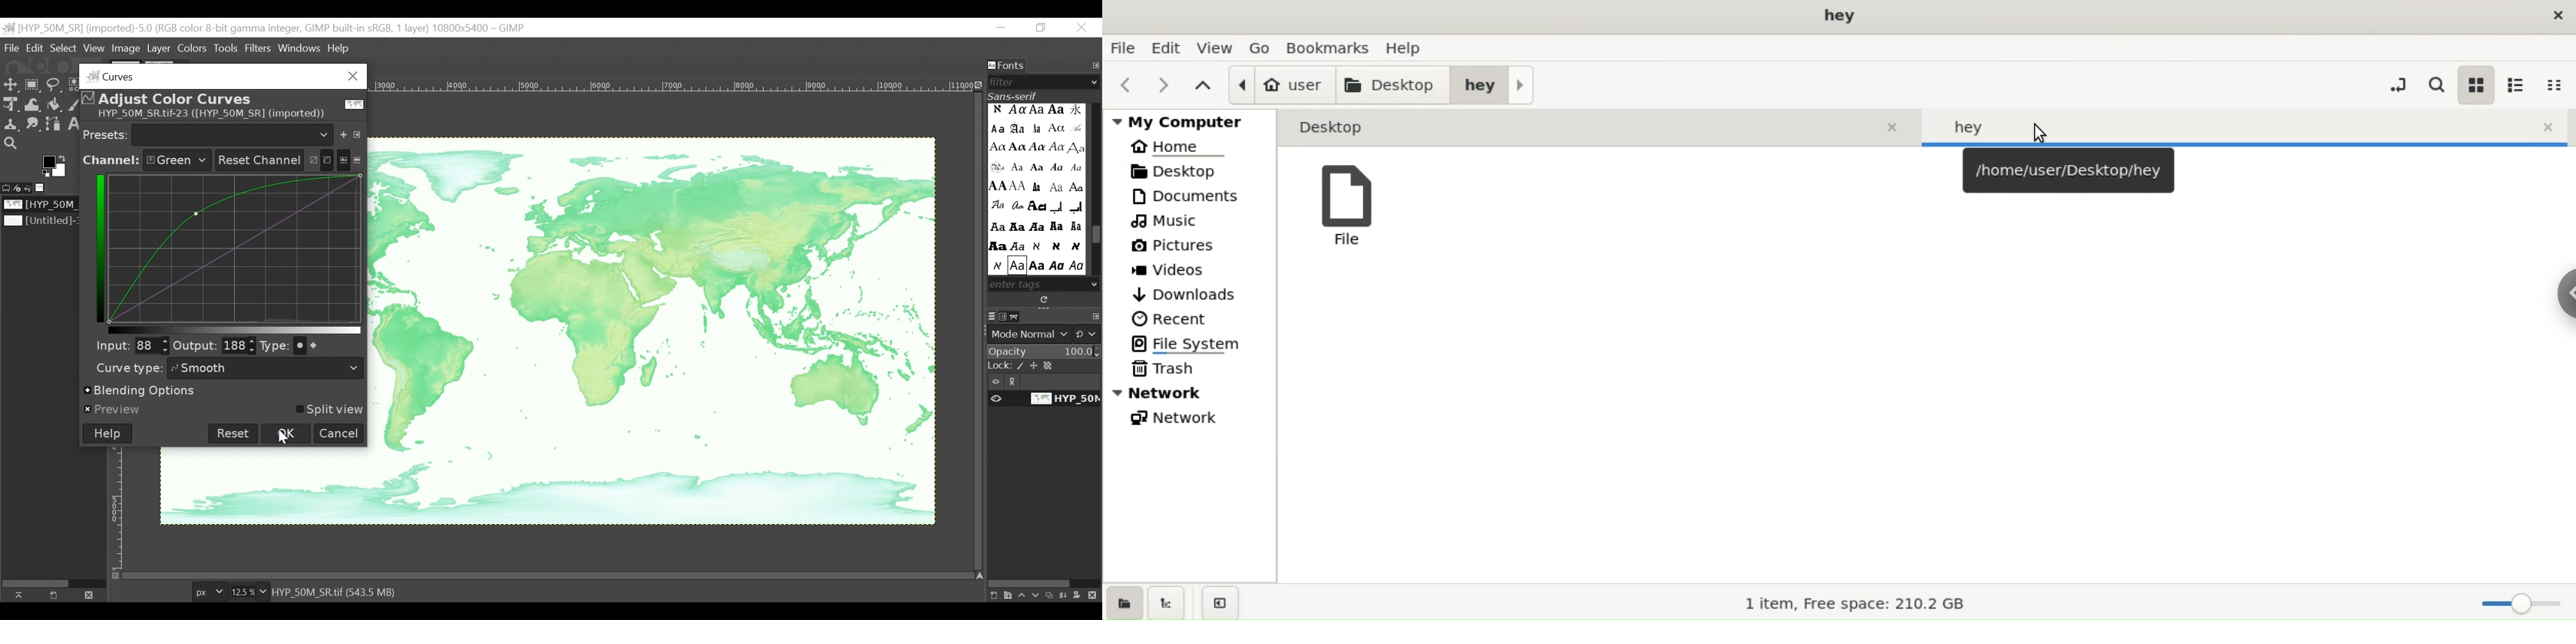 This screenshot has height=644, width=2576. What do you see at coordinates (219, 76) in the screenshot?
I see `Curves` at bounding box center [219, 76].